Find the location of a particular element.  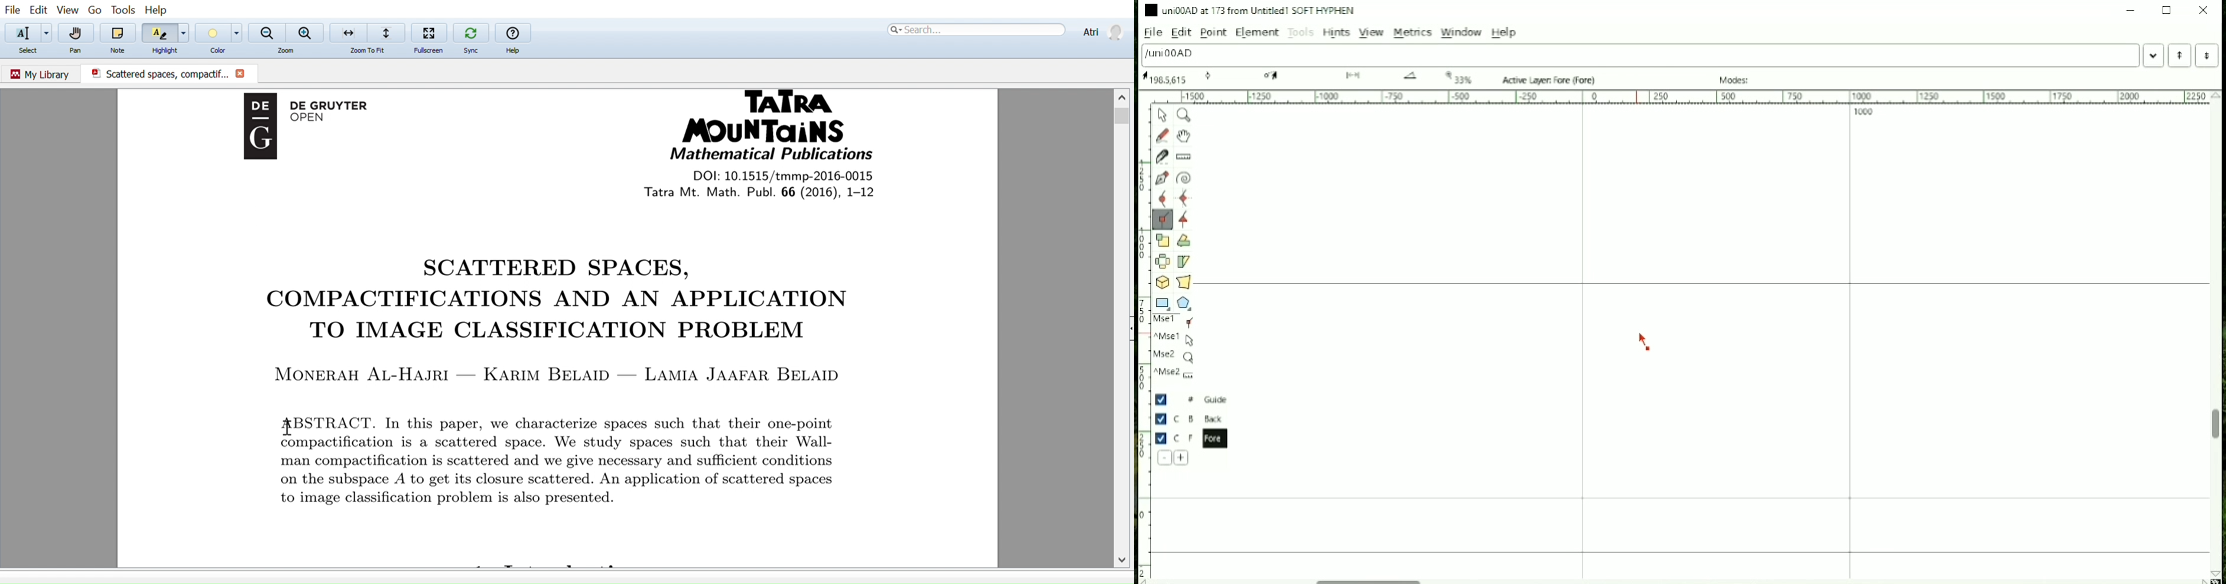

Add a curve point always either horizontal or vertical is located at coordinates (1185, 198).